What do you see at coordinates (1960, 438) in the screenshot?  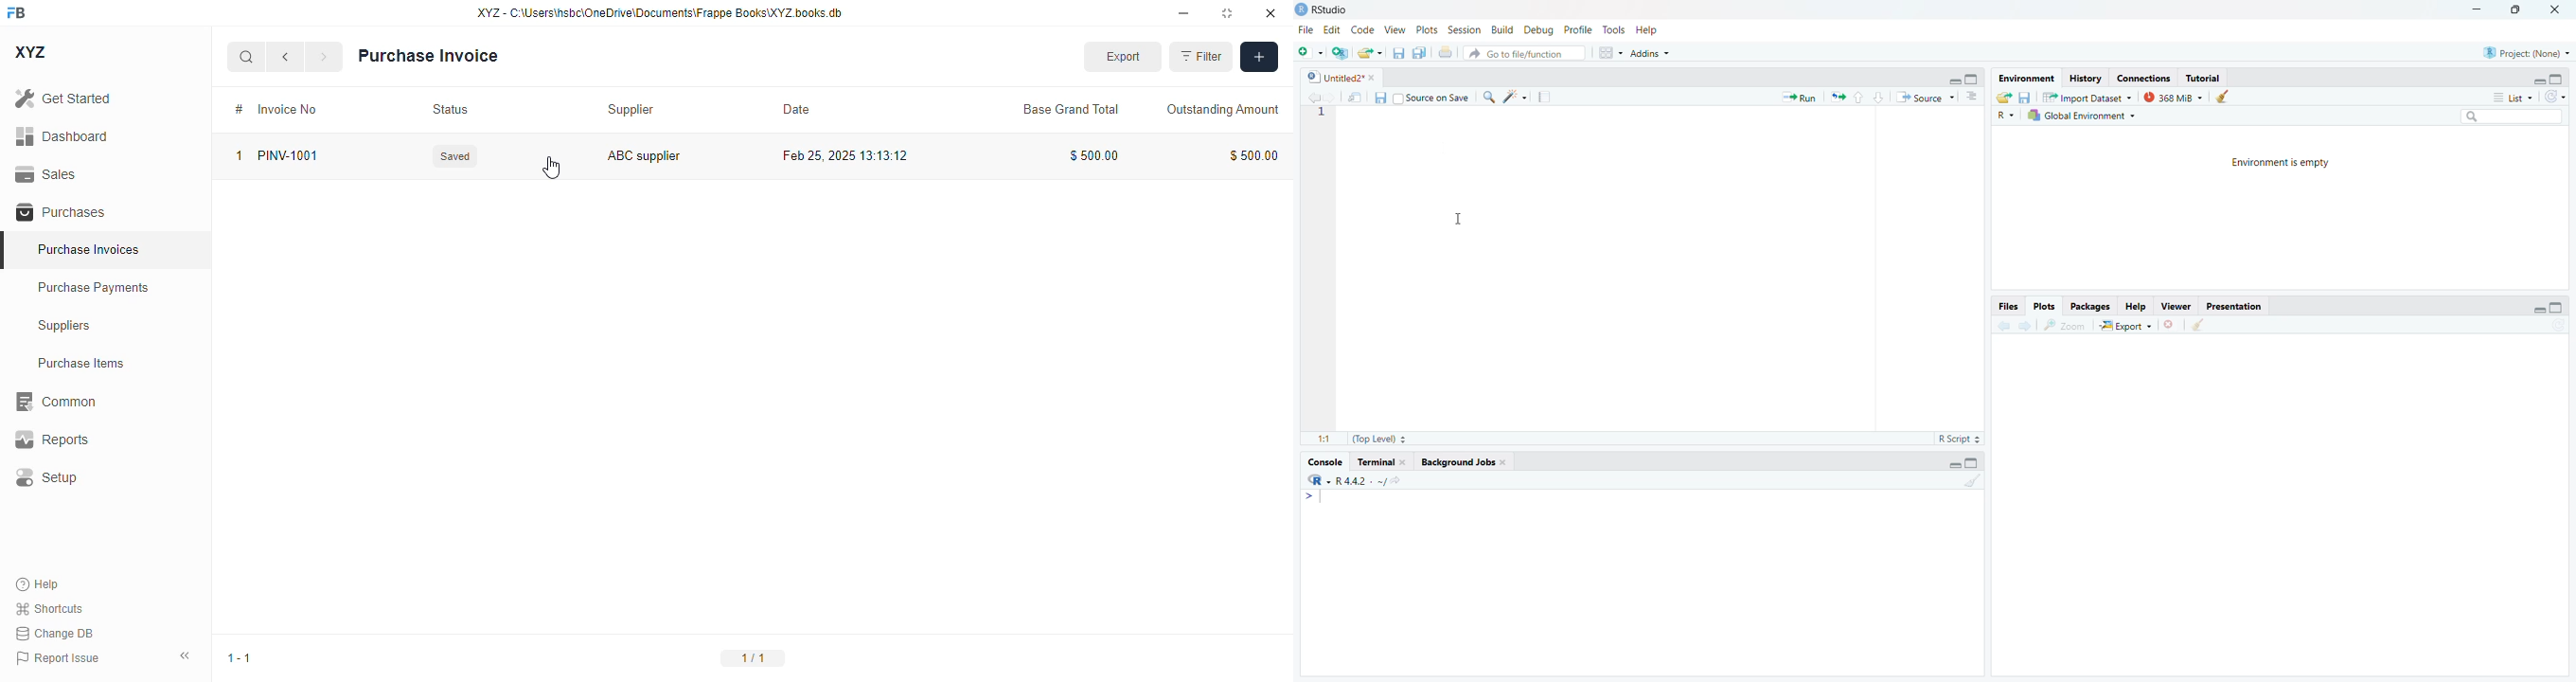 I see `R Script =` at bounding box center [1960, 438].